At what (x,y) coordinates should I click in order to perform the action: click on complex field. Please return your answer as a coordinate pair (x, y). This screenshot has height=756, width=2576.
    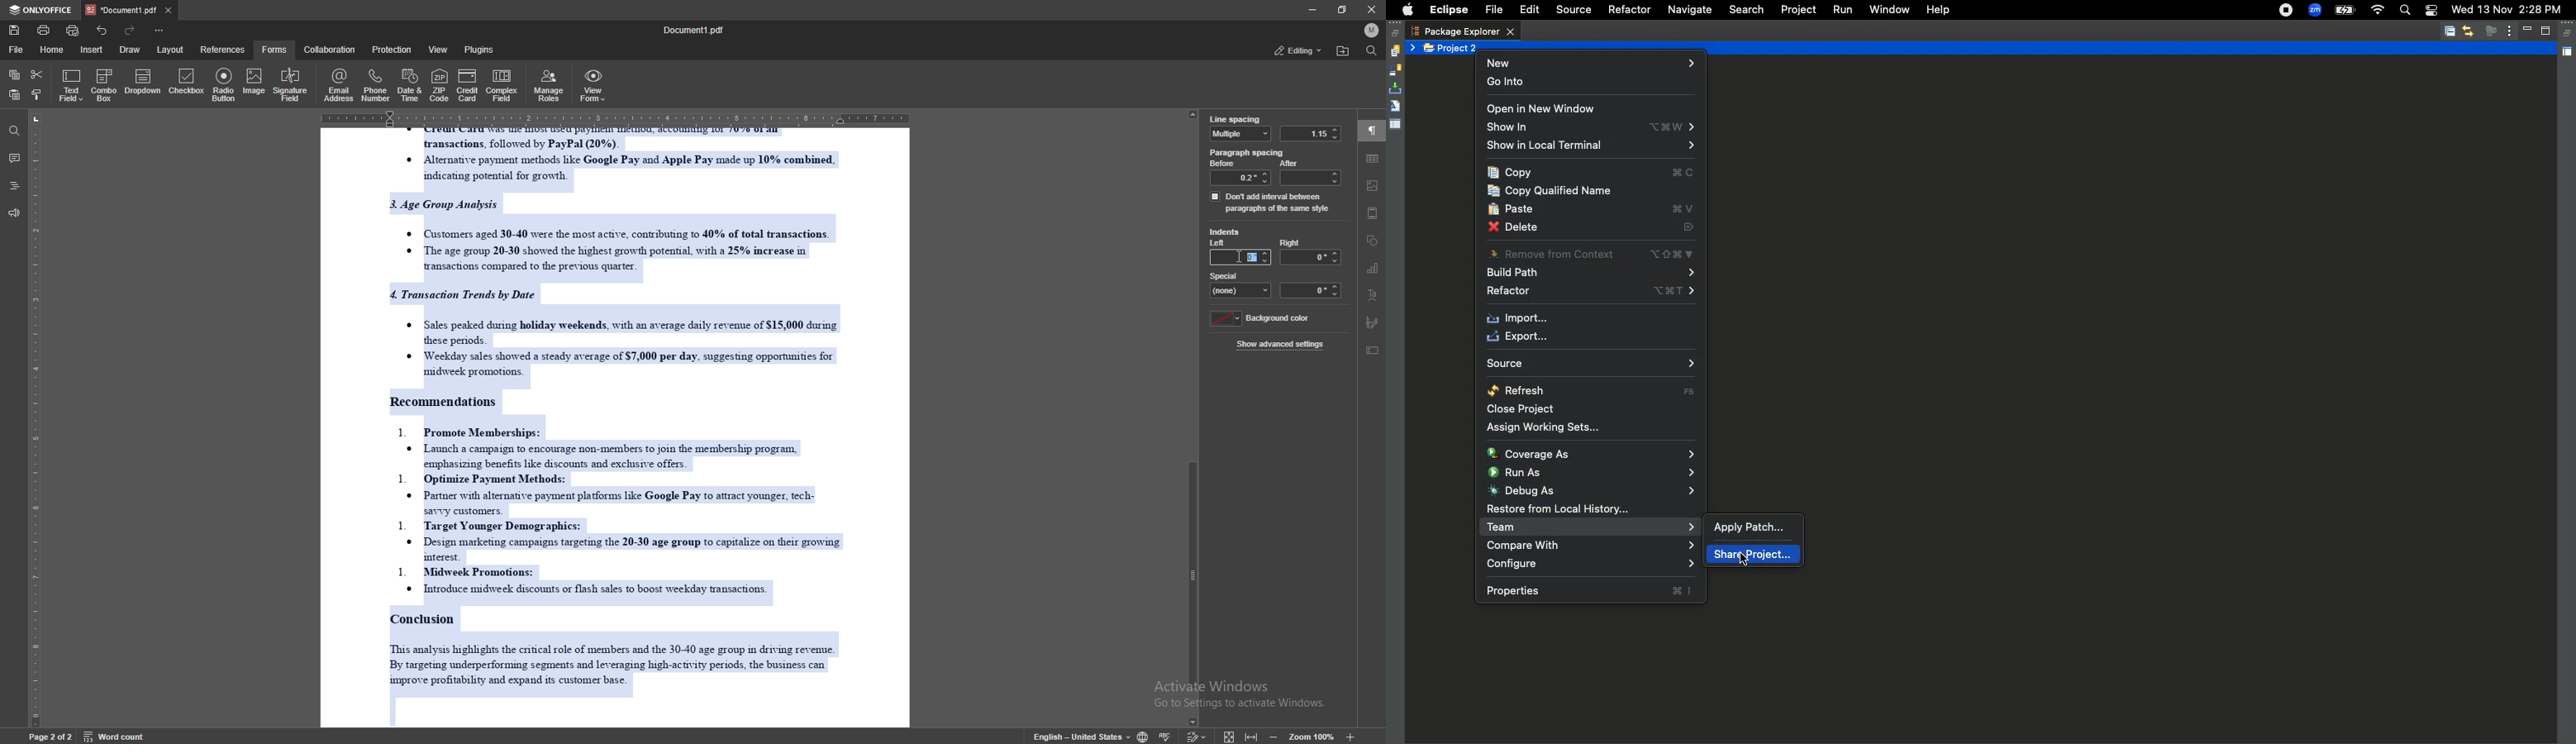
    Looking at the image, I should click on (504, 85).